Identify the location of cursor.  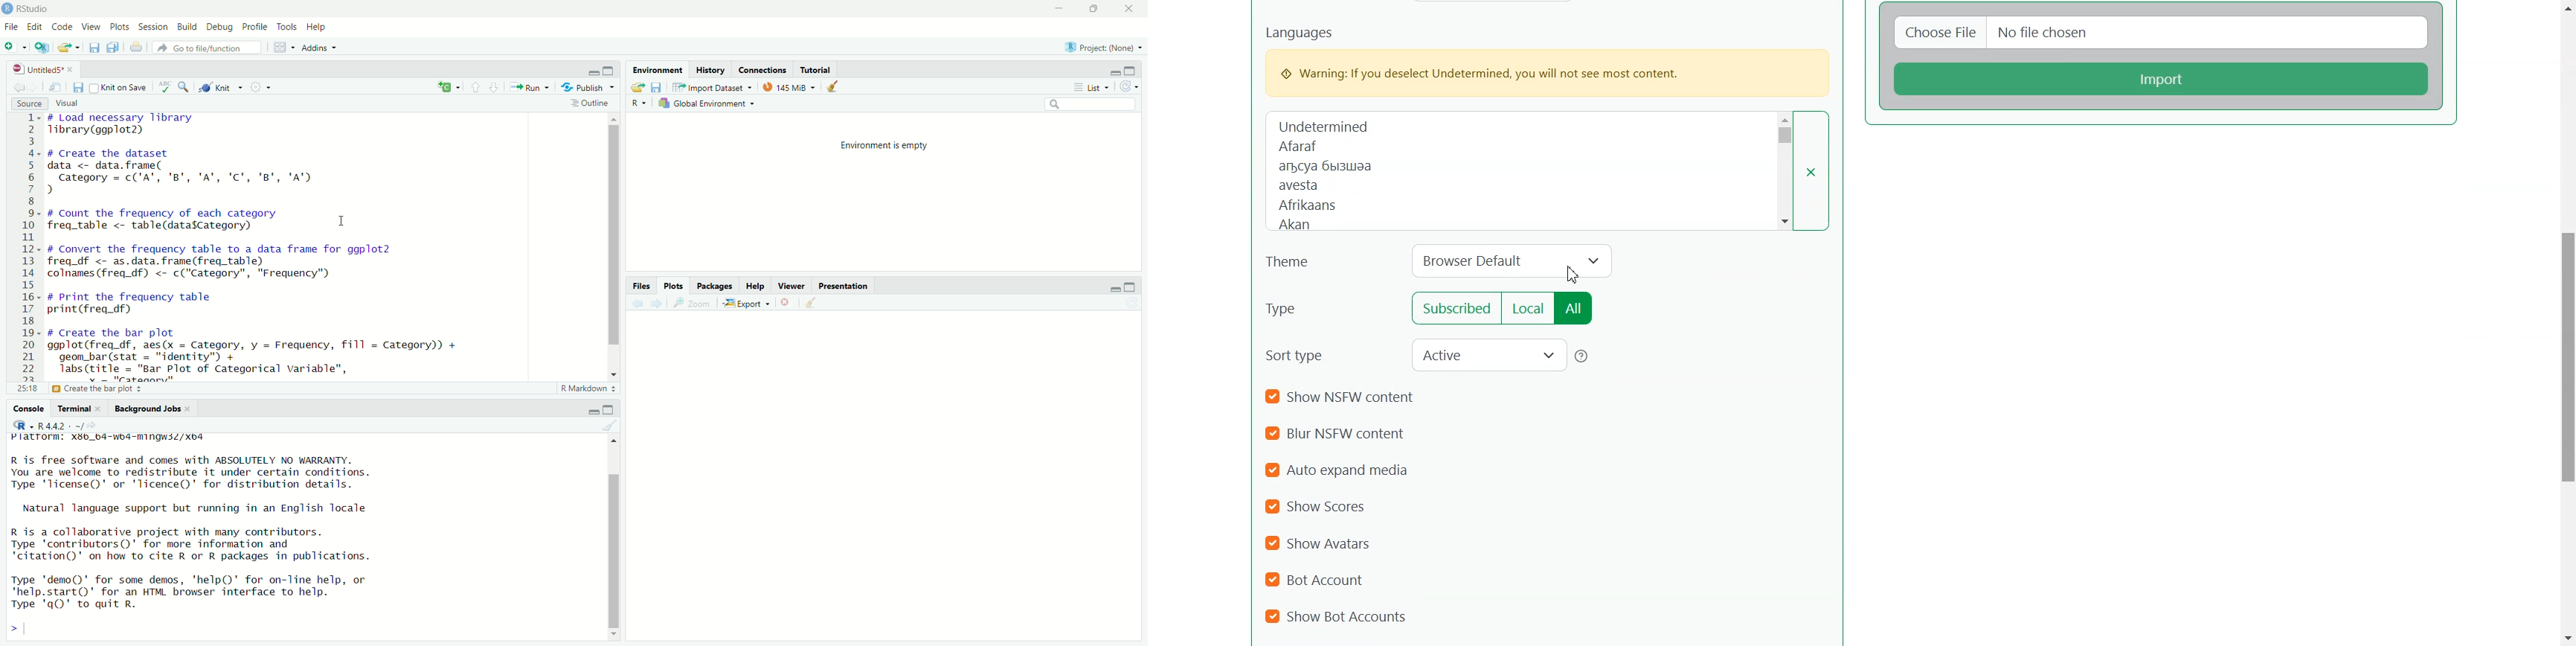
(341, 221).